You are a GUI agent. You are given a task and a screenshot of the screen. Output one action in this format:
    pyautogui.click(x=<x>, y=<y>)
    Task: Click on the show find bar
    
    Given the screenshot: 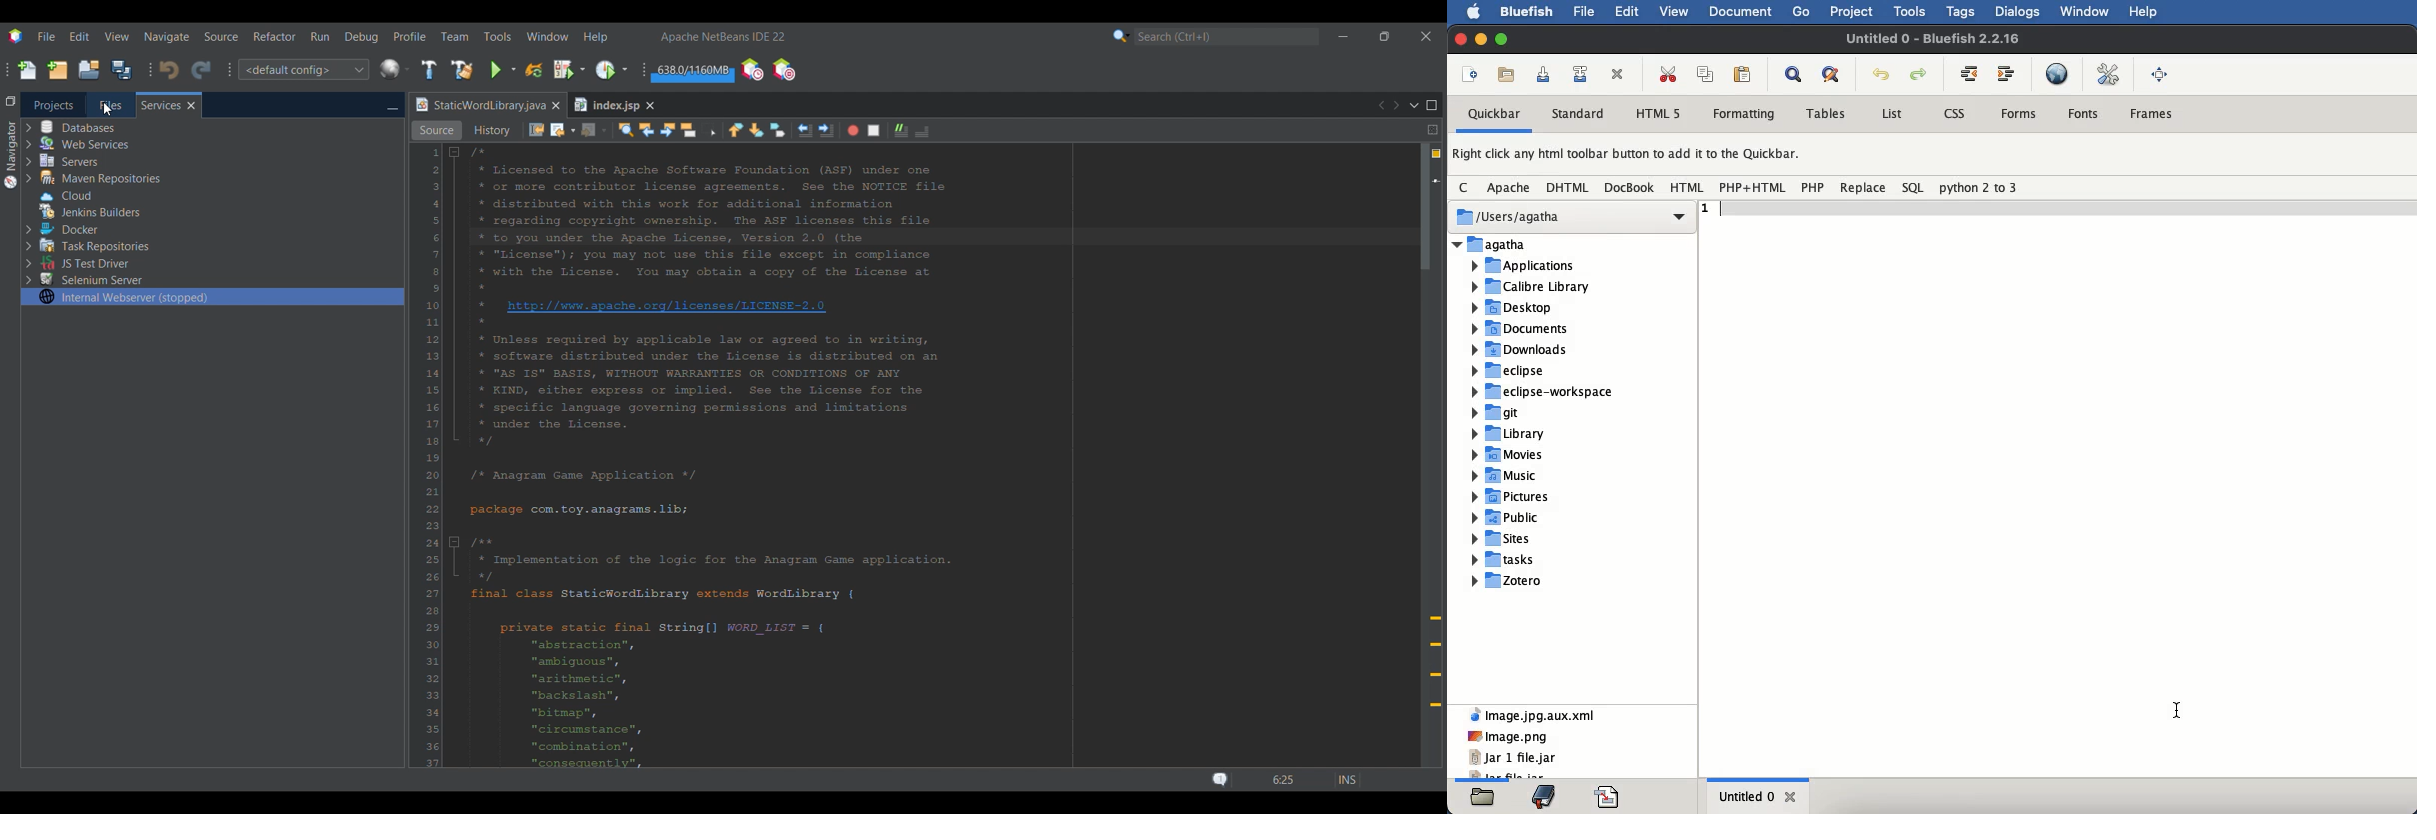 What is the action you would take?
    pyautogui.click(x=1797, y=74)
    